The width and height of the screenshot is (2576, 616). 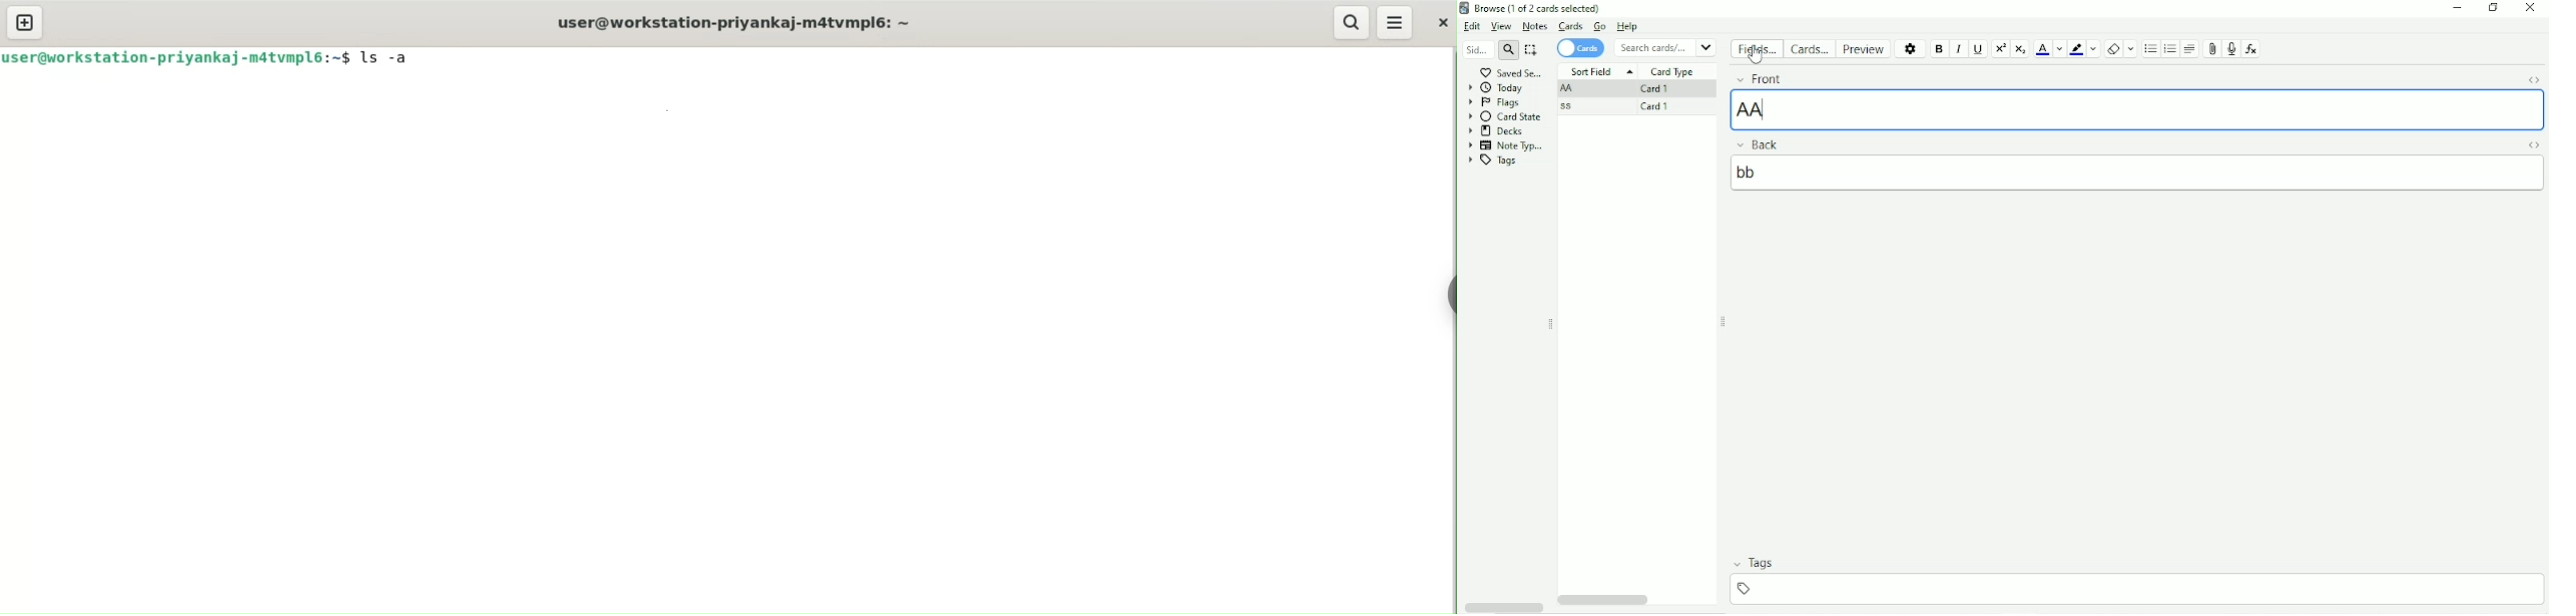 I want to click on Minimize, so click(x=2456, y=8).